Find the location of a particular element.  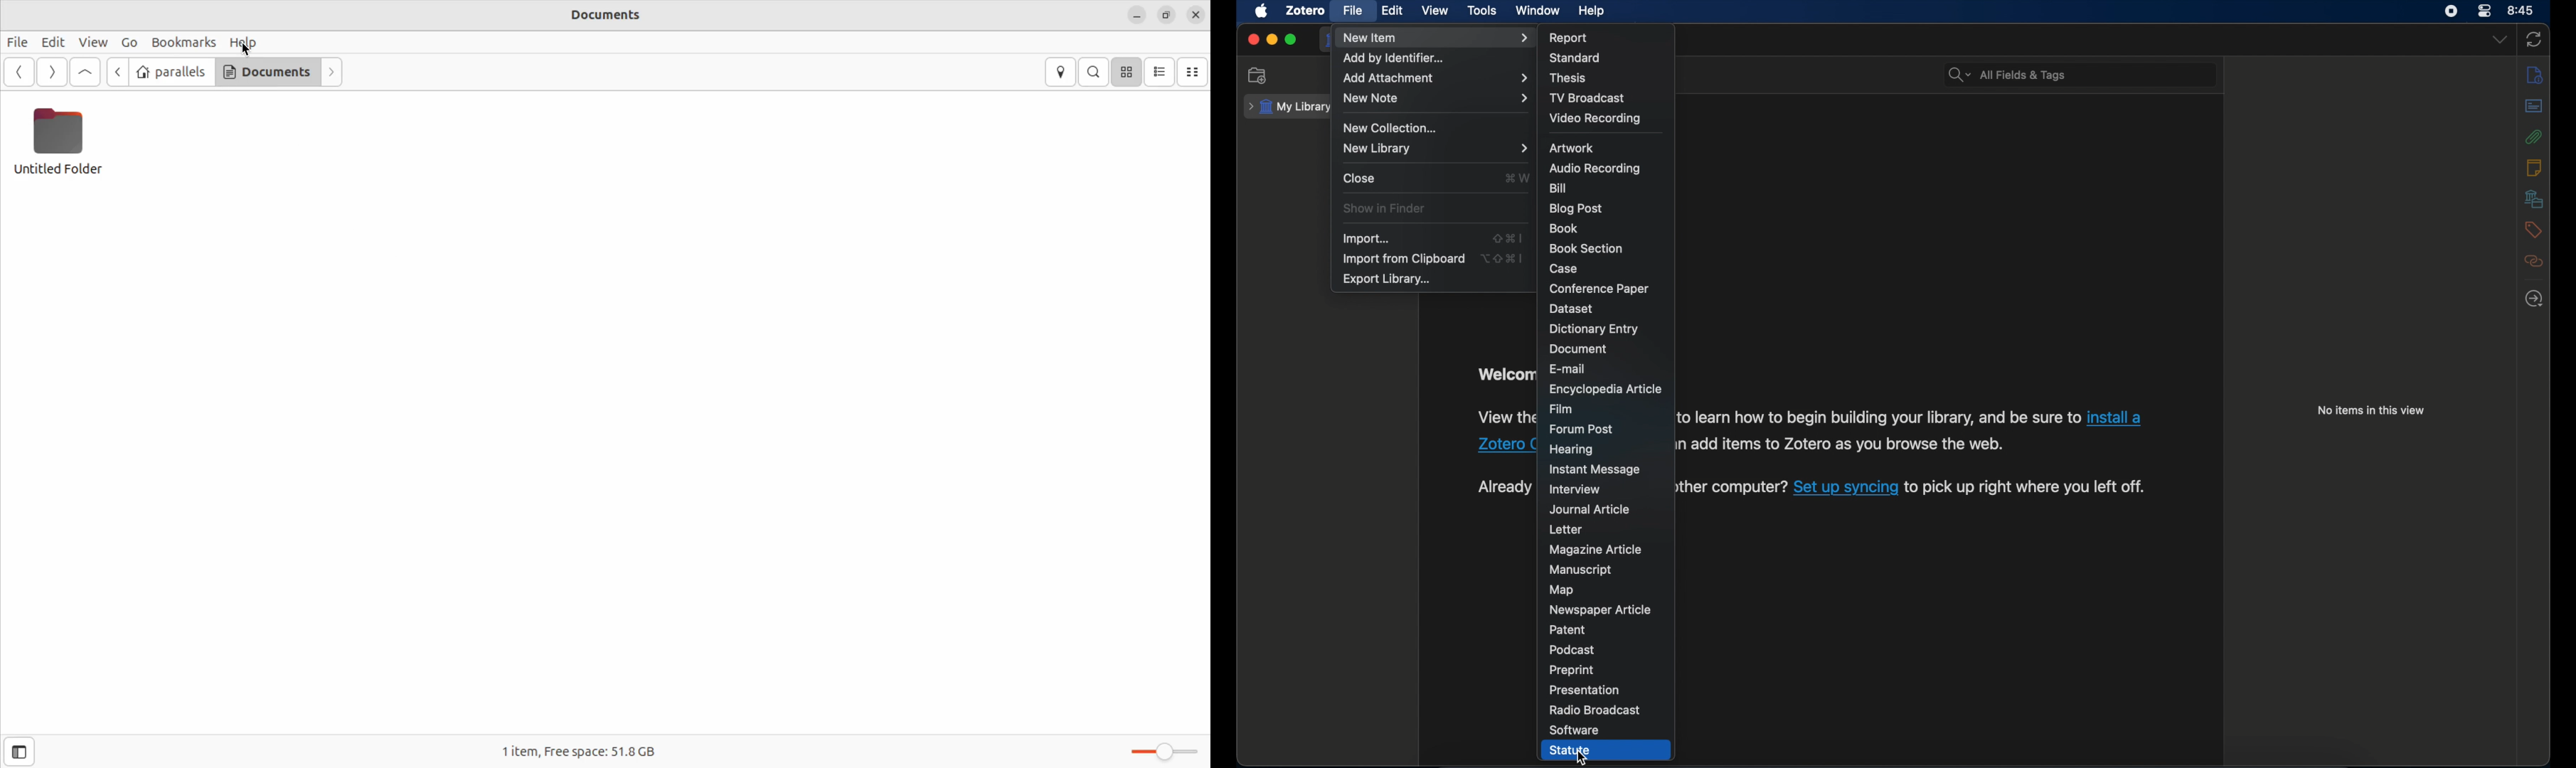

software is located at coordinates (1574, 730).